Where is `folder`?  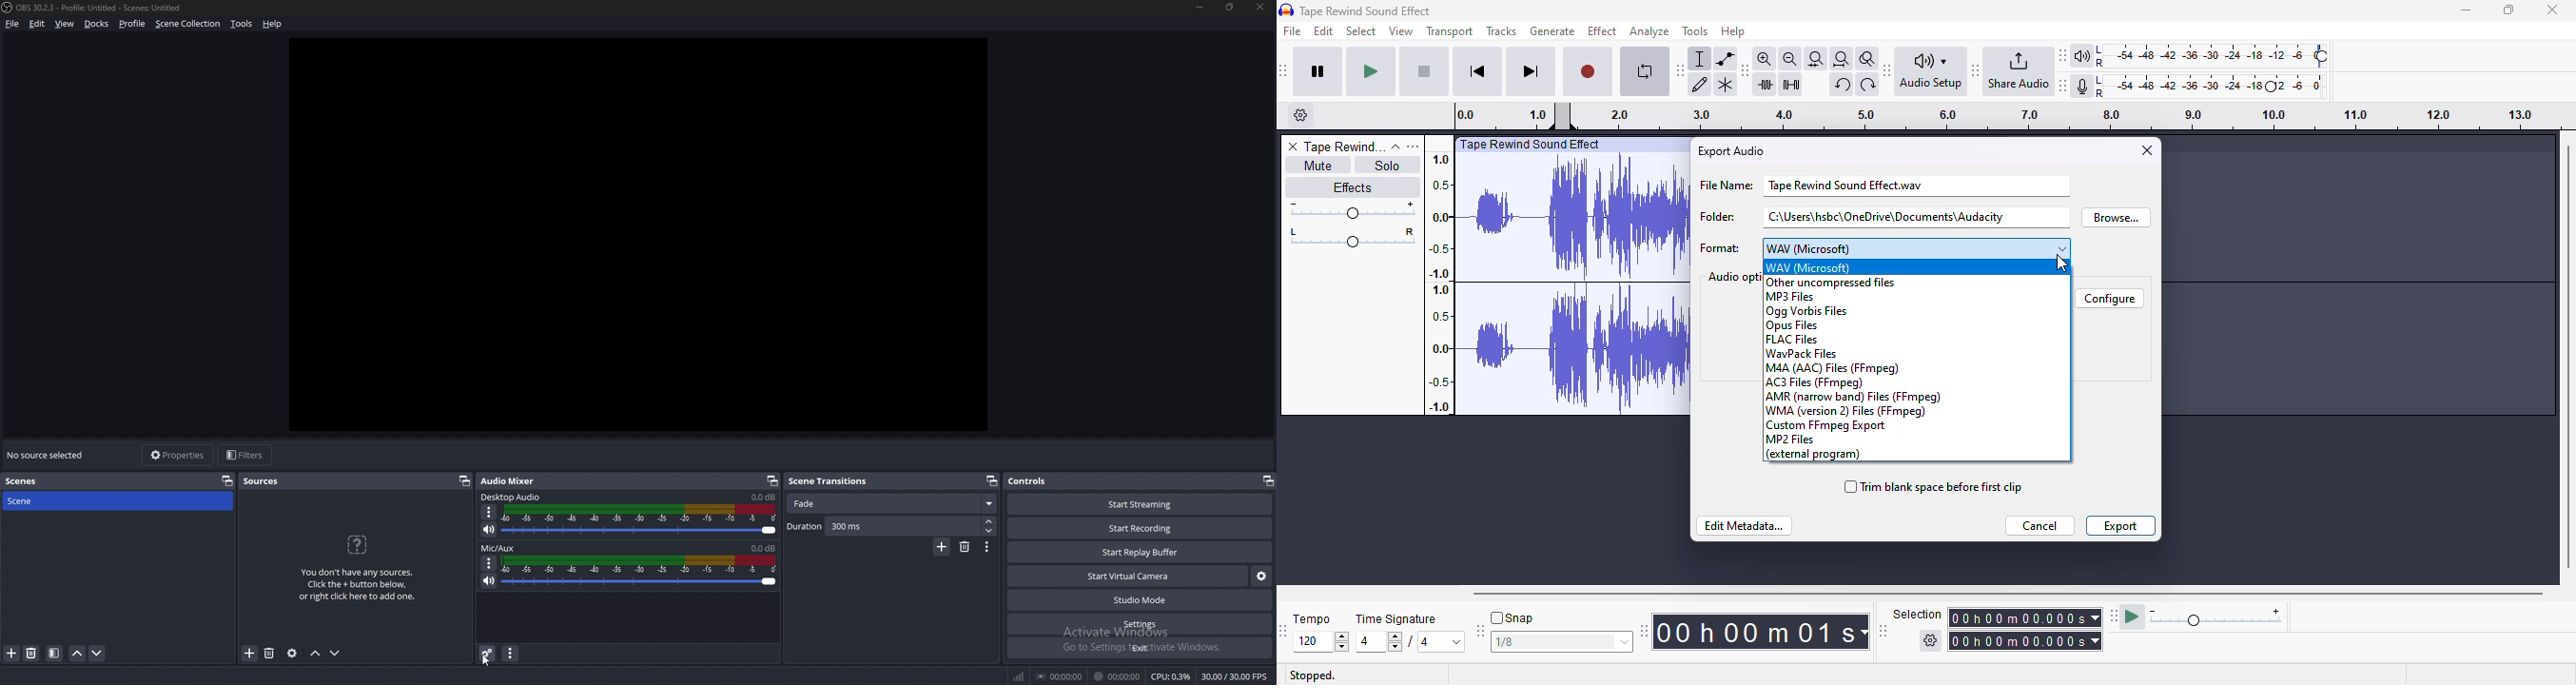
folder is located at coordinates (1884, 217).